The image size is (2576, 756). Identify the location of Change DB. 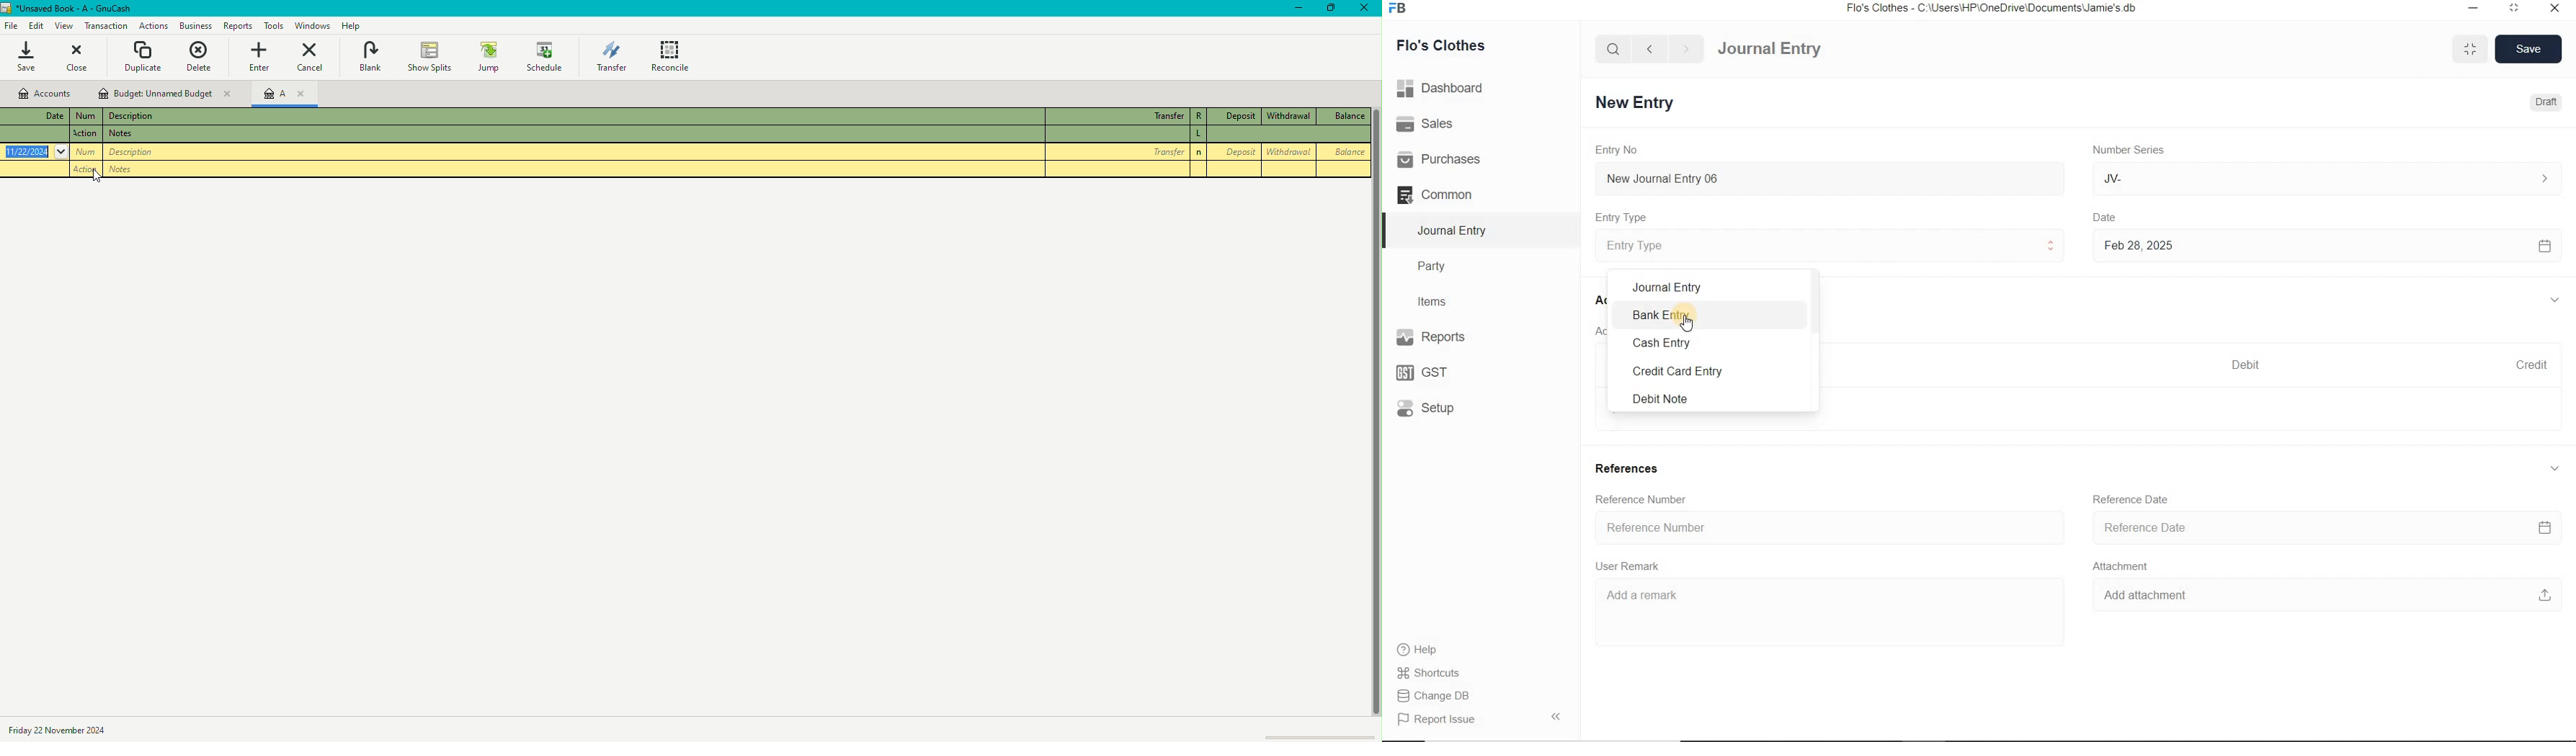
(1435, 694).